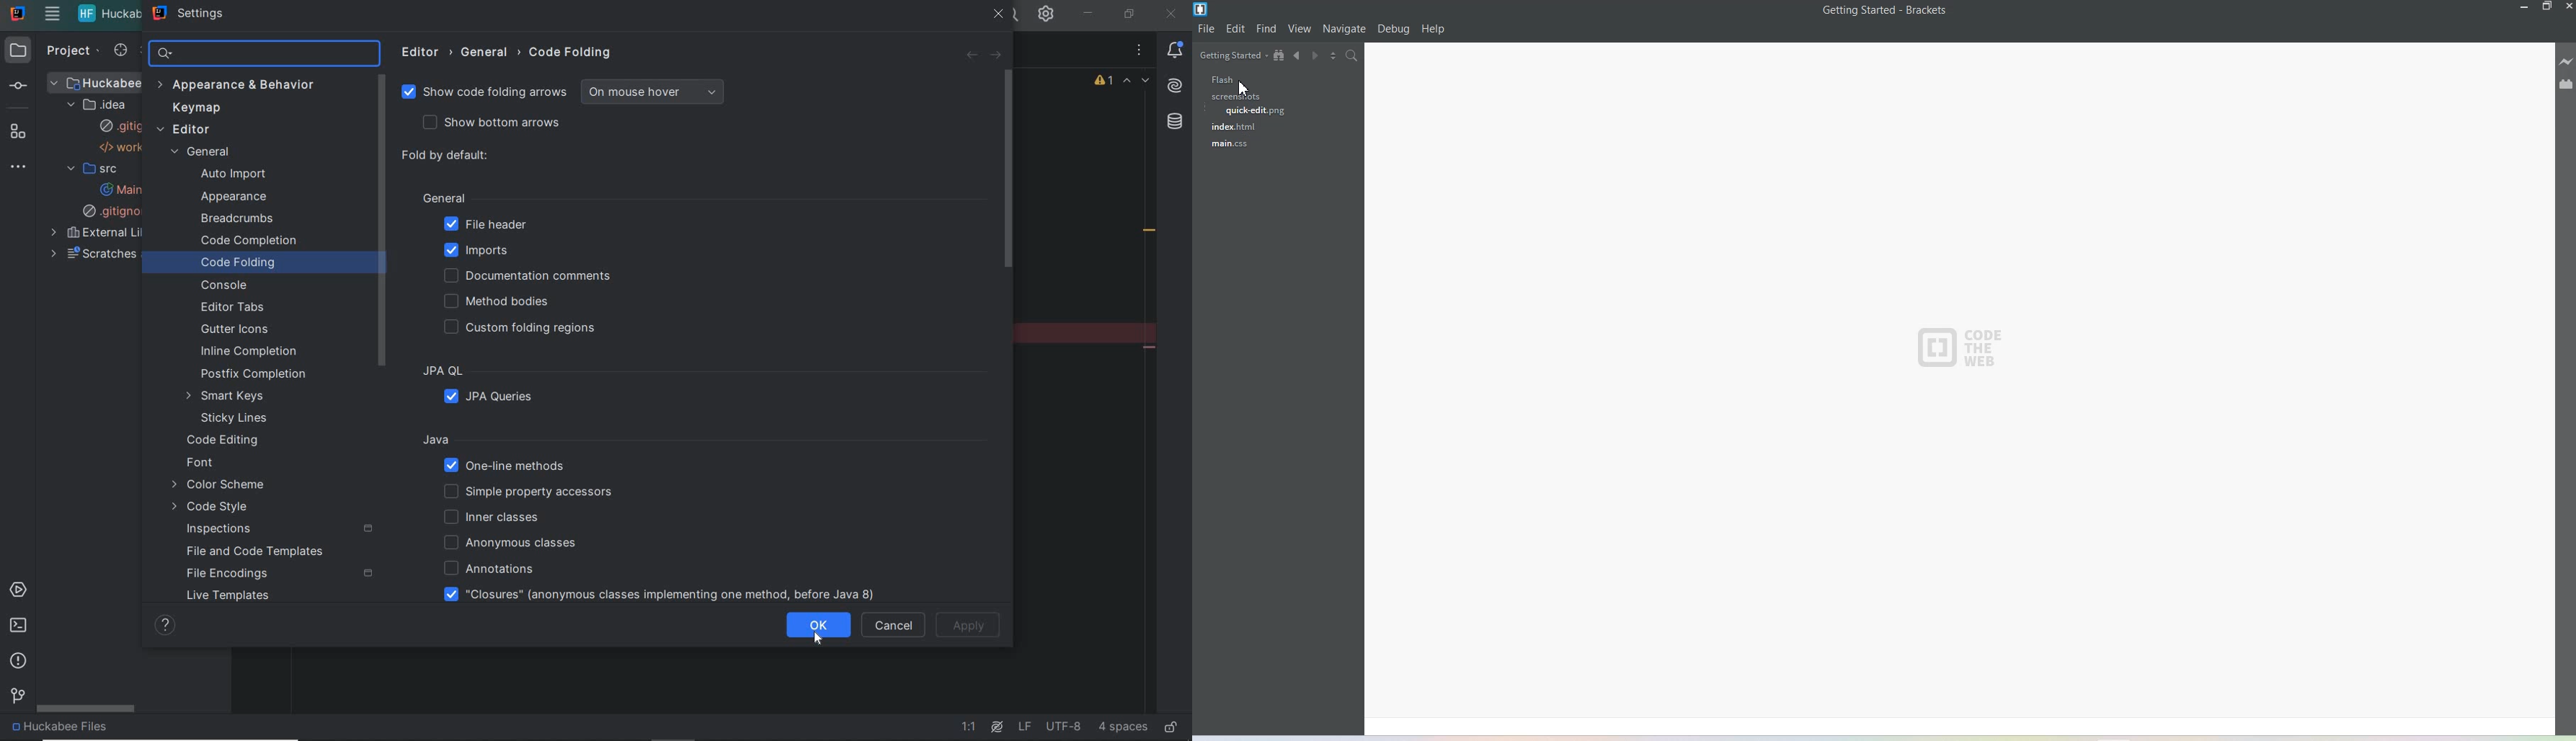  Describe the element at coordinates (238, 197) in the screenshot. I see `appearance` at that location.